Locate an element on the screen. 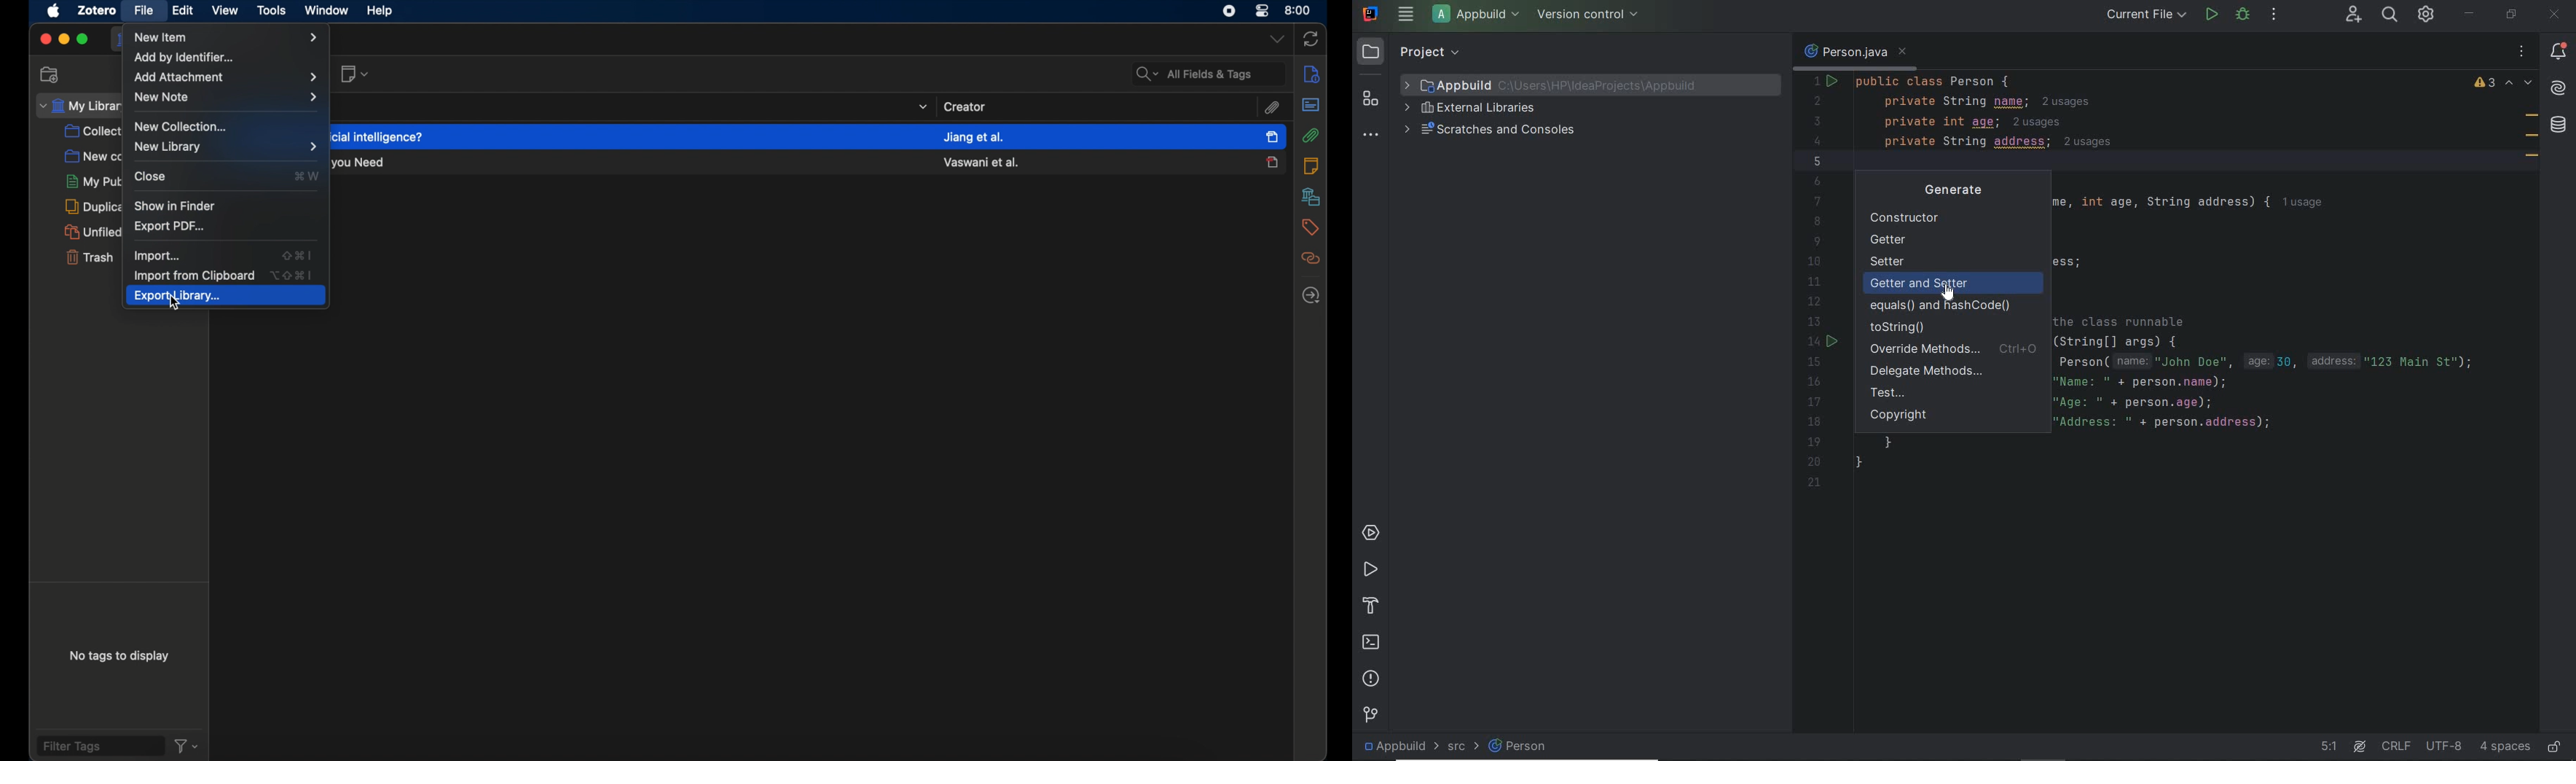  warnings is located at coordinates (2485, 84).